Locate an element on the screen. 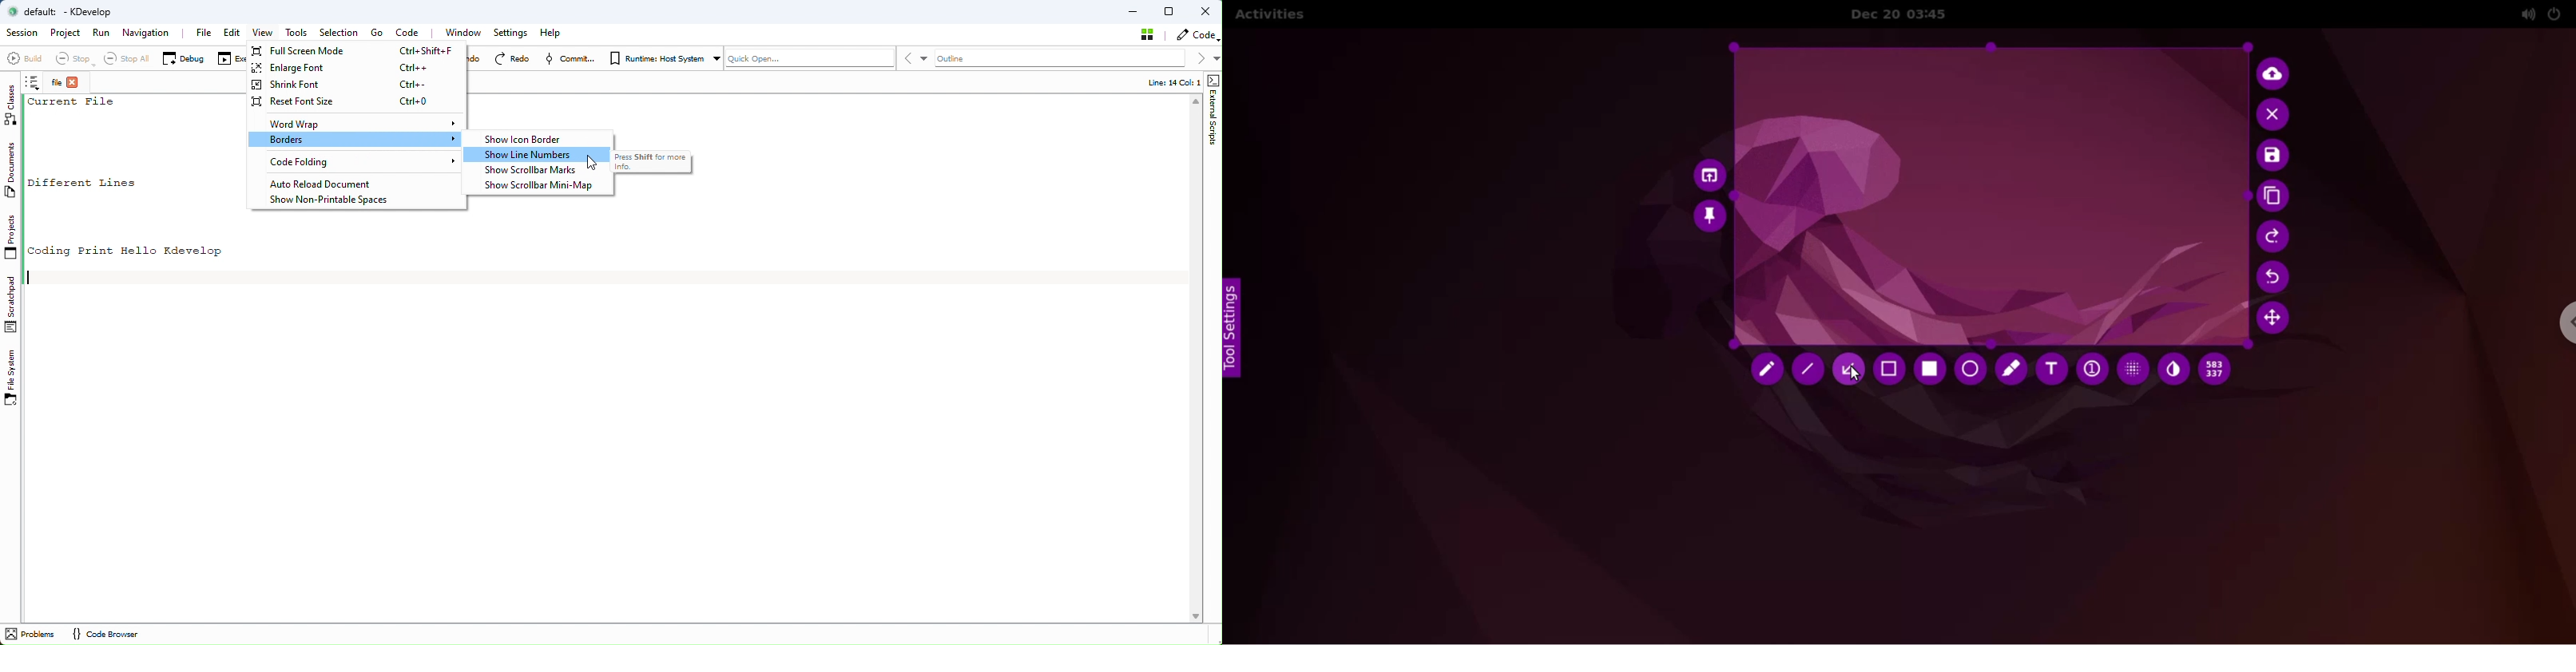  line tool is located at coordinates (1810, 373).